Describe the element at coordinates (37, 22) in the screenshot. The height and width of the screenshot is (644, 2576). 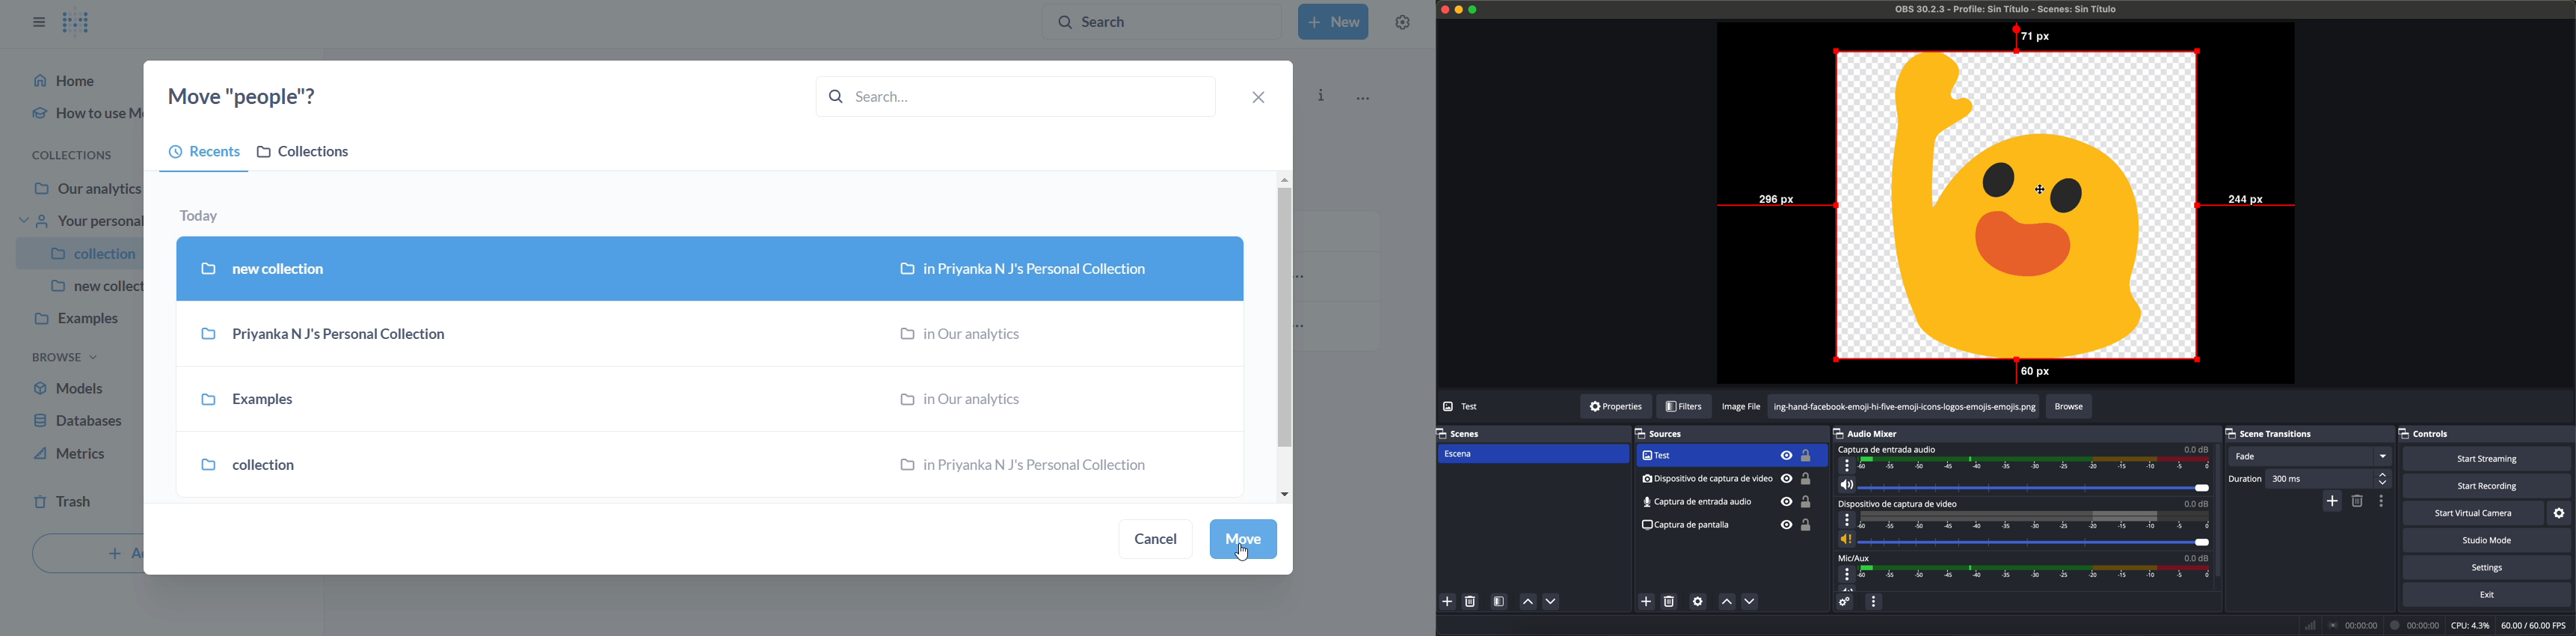
I see `close sidebar` at that location.